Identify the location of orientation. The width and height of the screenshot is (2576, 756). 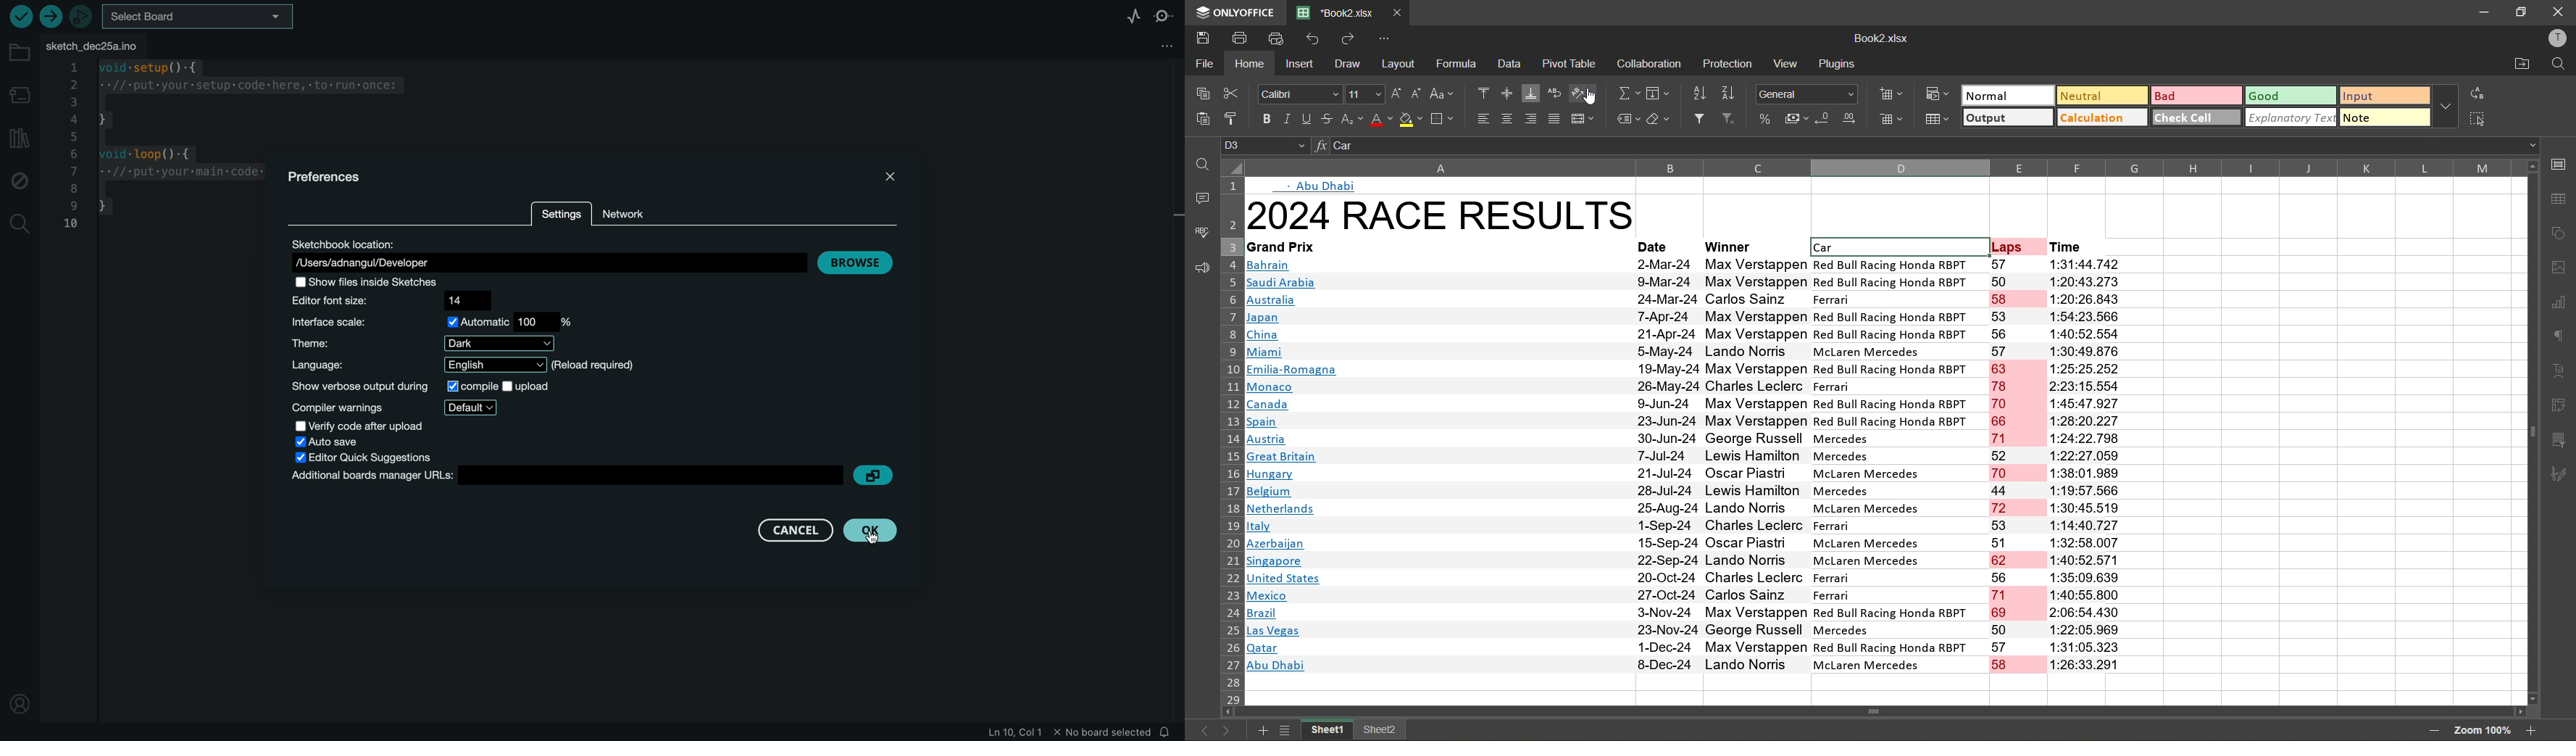
(1585, 93).